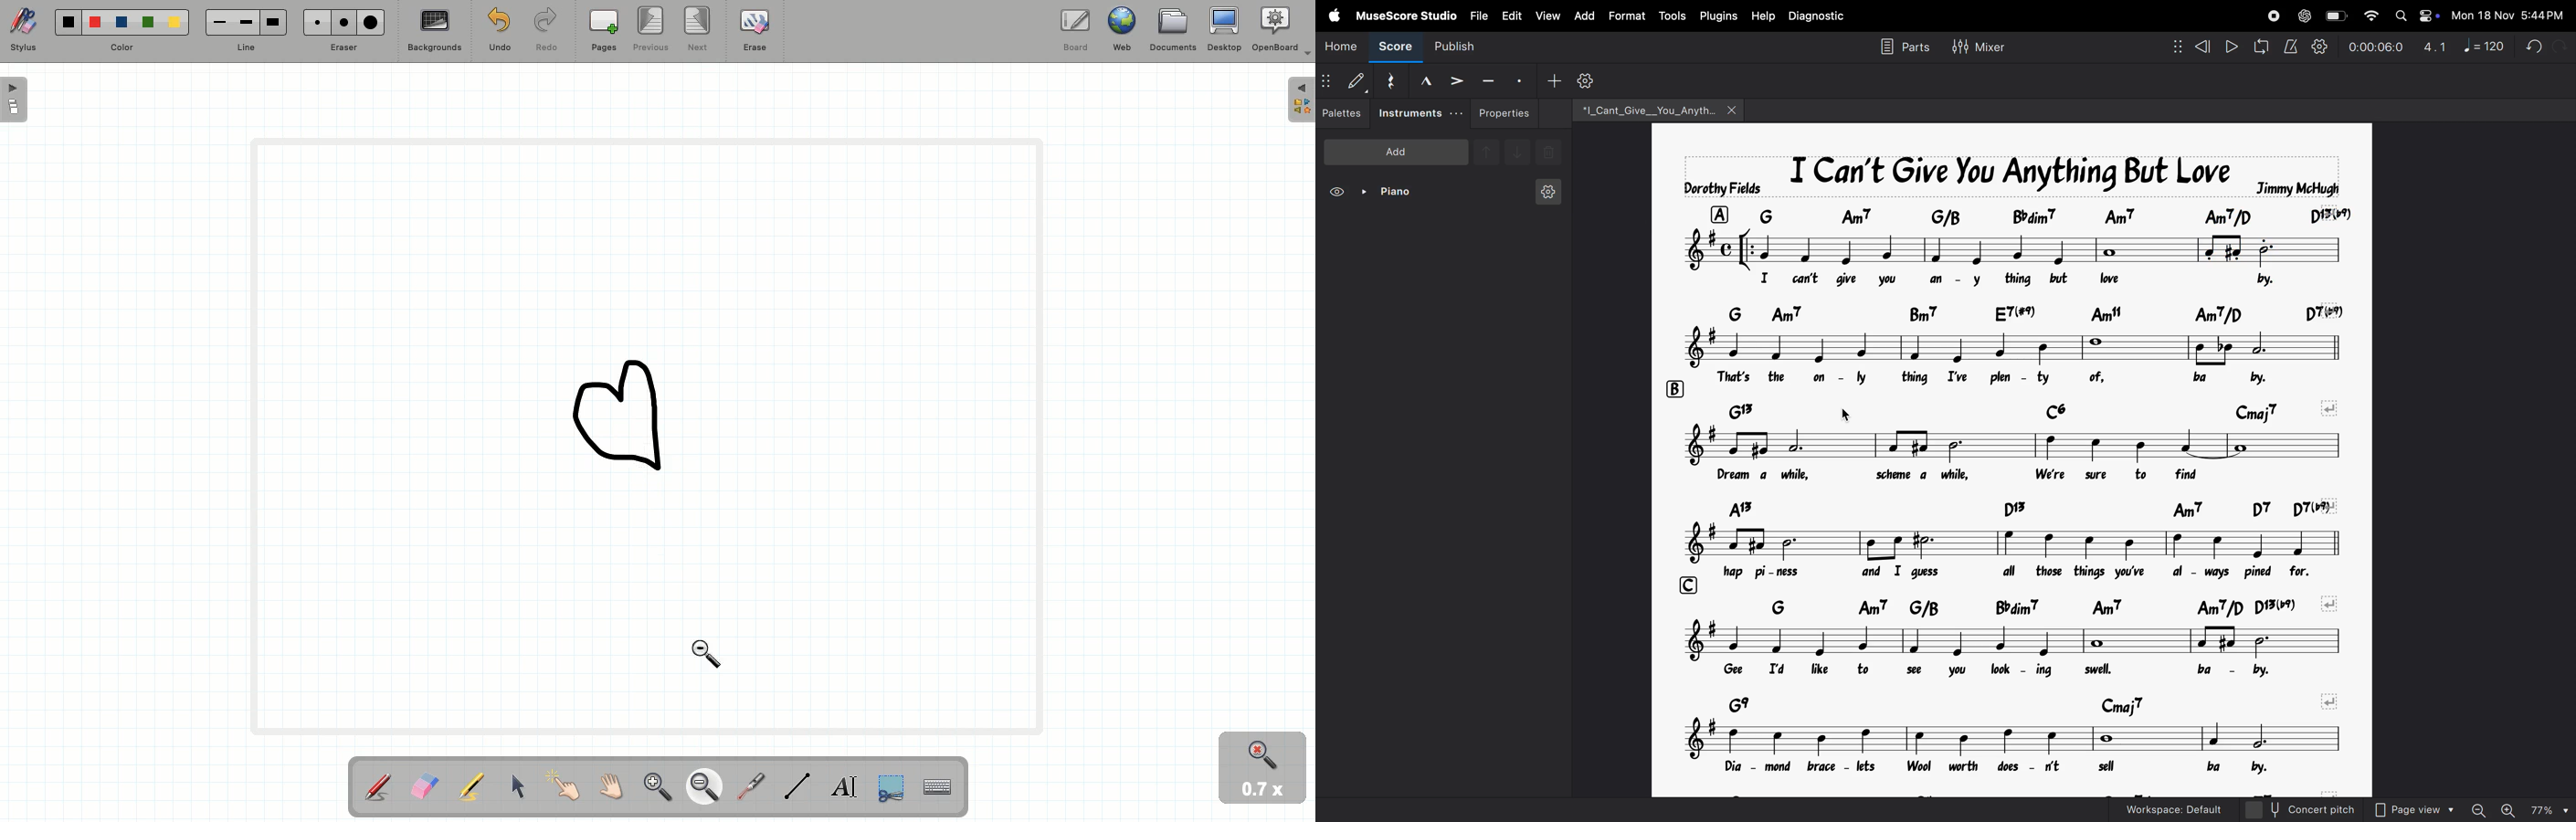 This screenshot has height=840, width=2576. Describe the element at coordinates (2024, 671) in the screenshot. I see `lyrics` at that location.